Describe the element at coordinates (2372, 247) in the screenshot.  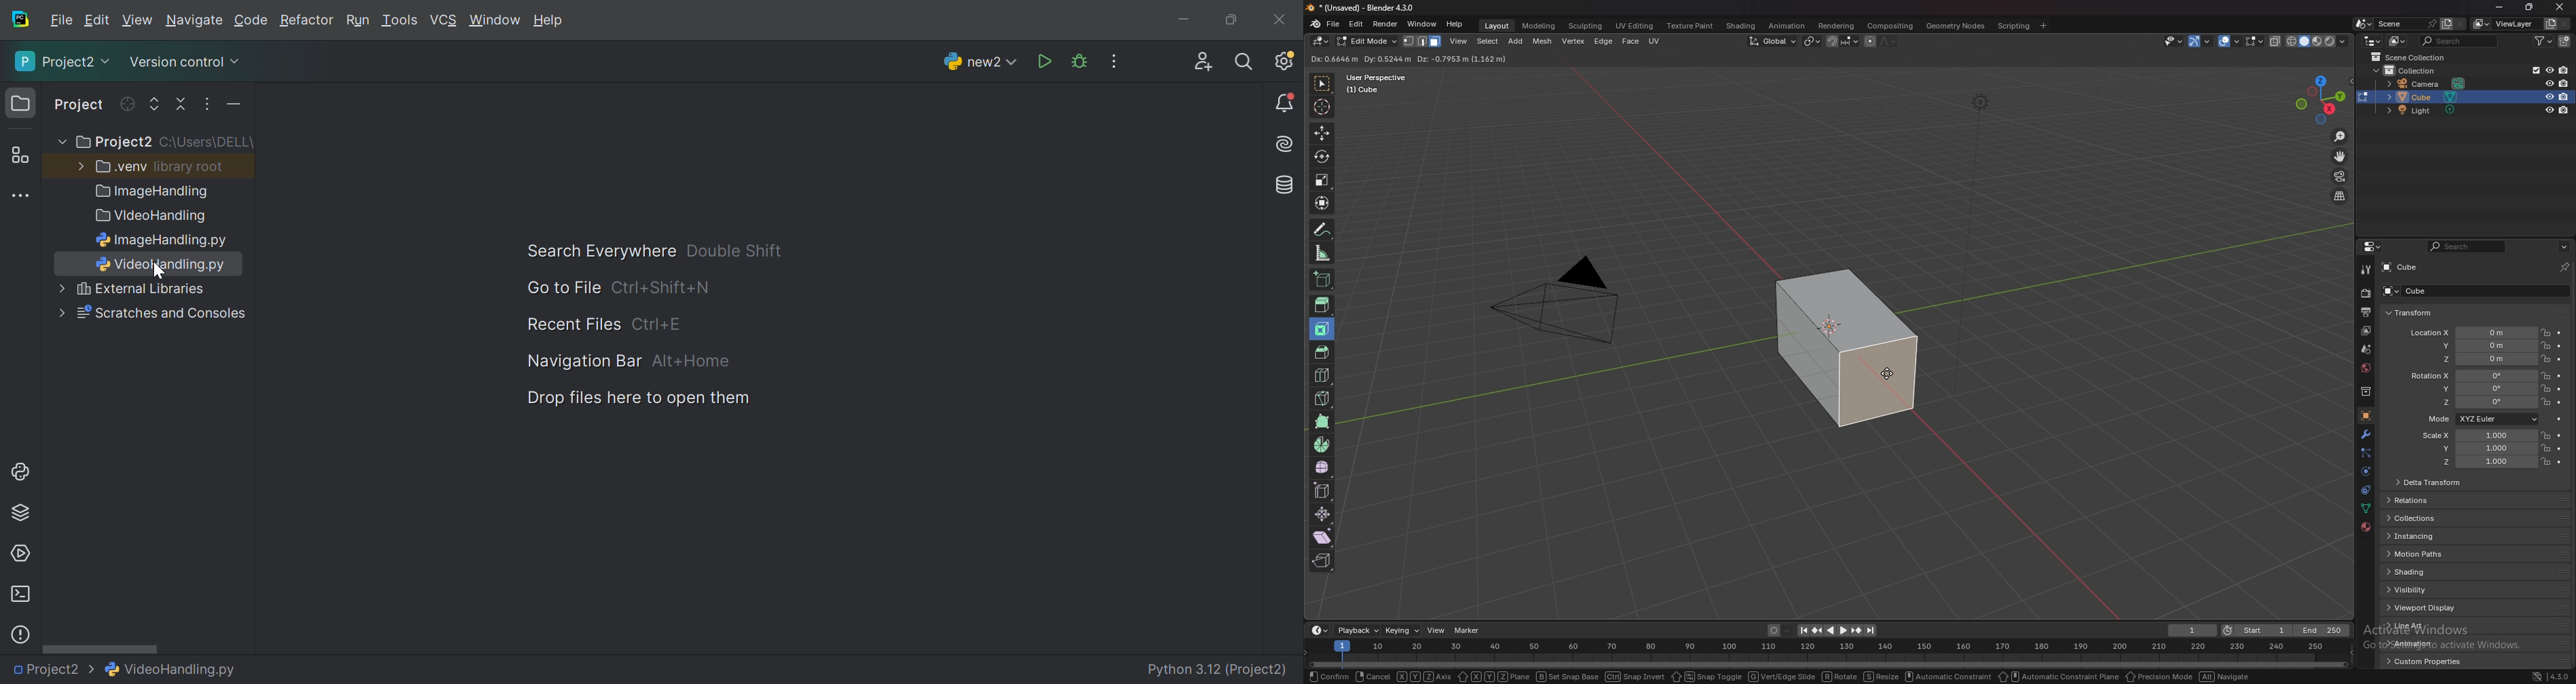
I see `editor type` at that location.